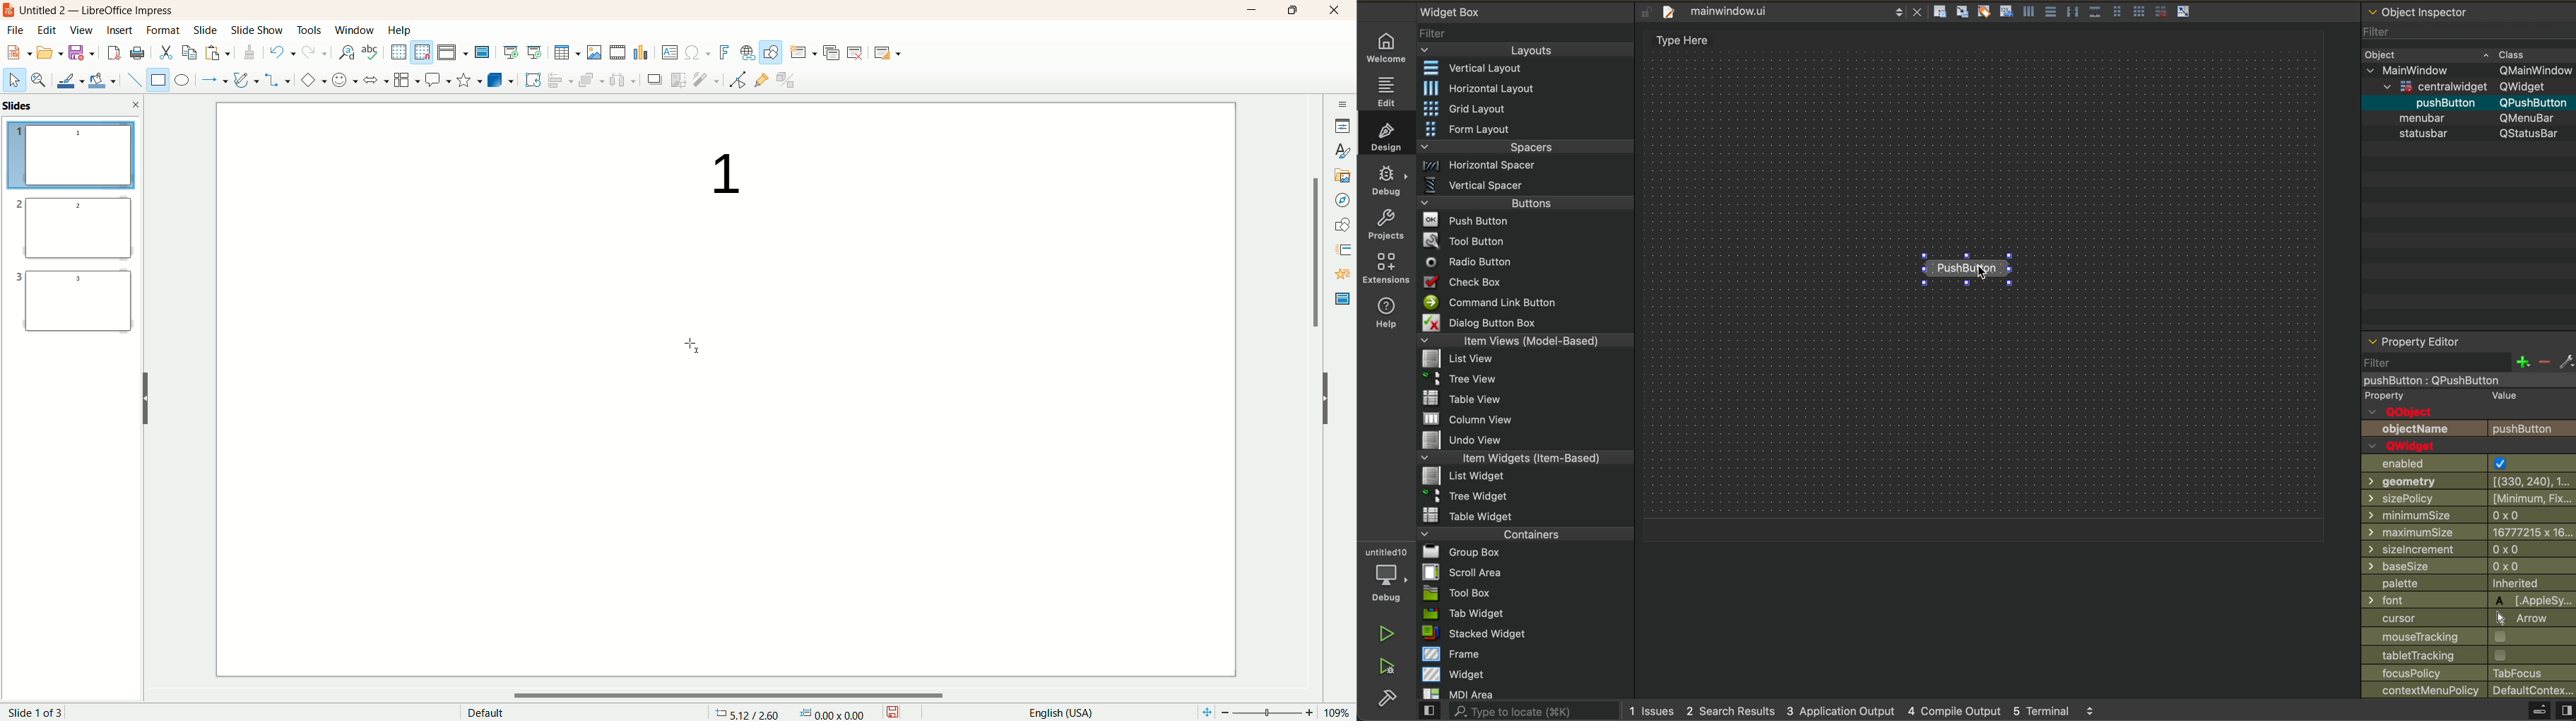 This screenshot has height=728, width=2576. Describe the element at coordinates (259, 30) in the screenshot. I see `slide show` at that location.